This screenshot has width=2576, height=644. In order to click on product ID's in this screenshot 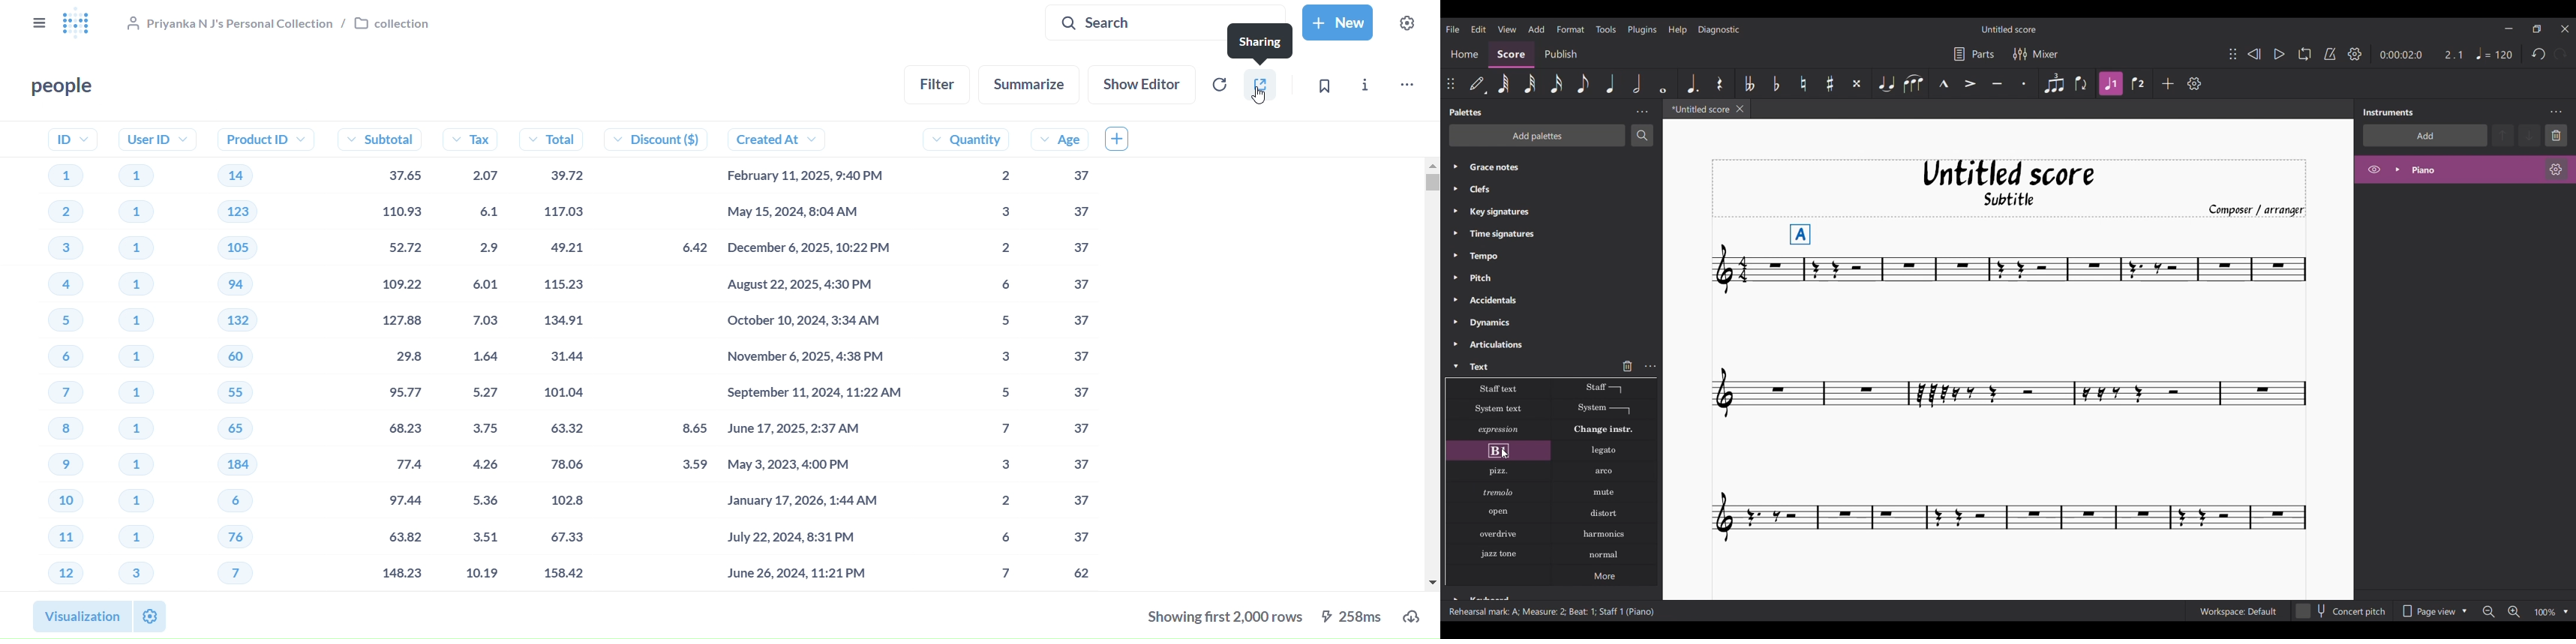, I will do `click(257, 356)`.